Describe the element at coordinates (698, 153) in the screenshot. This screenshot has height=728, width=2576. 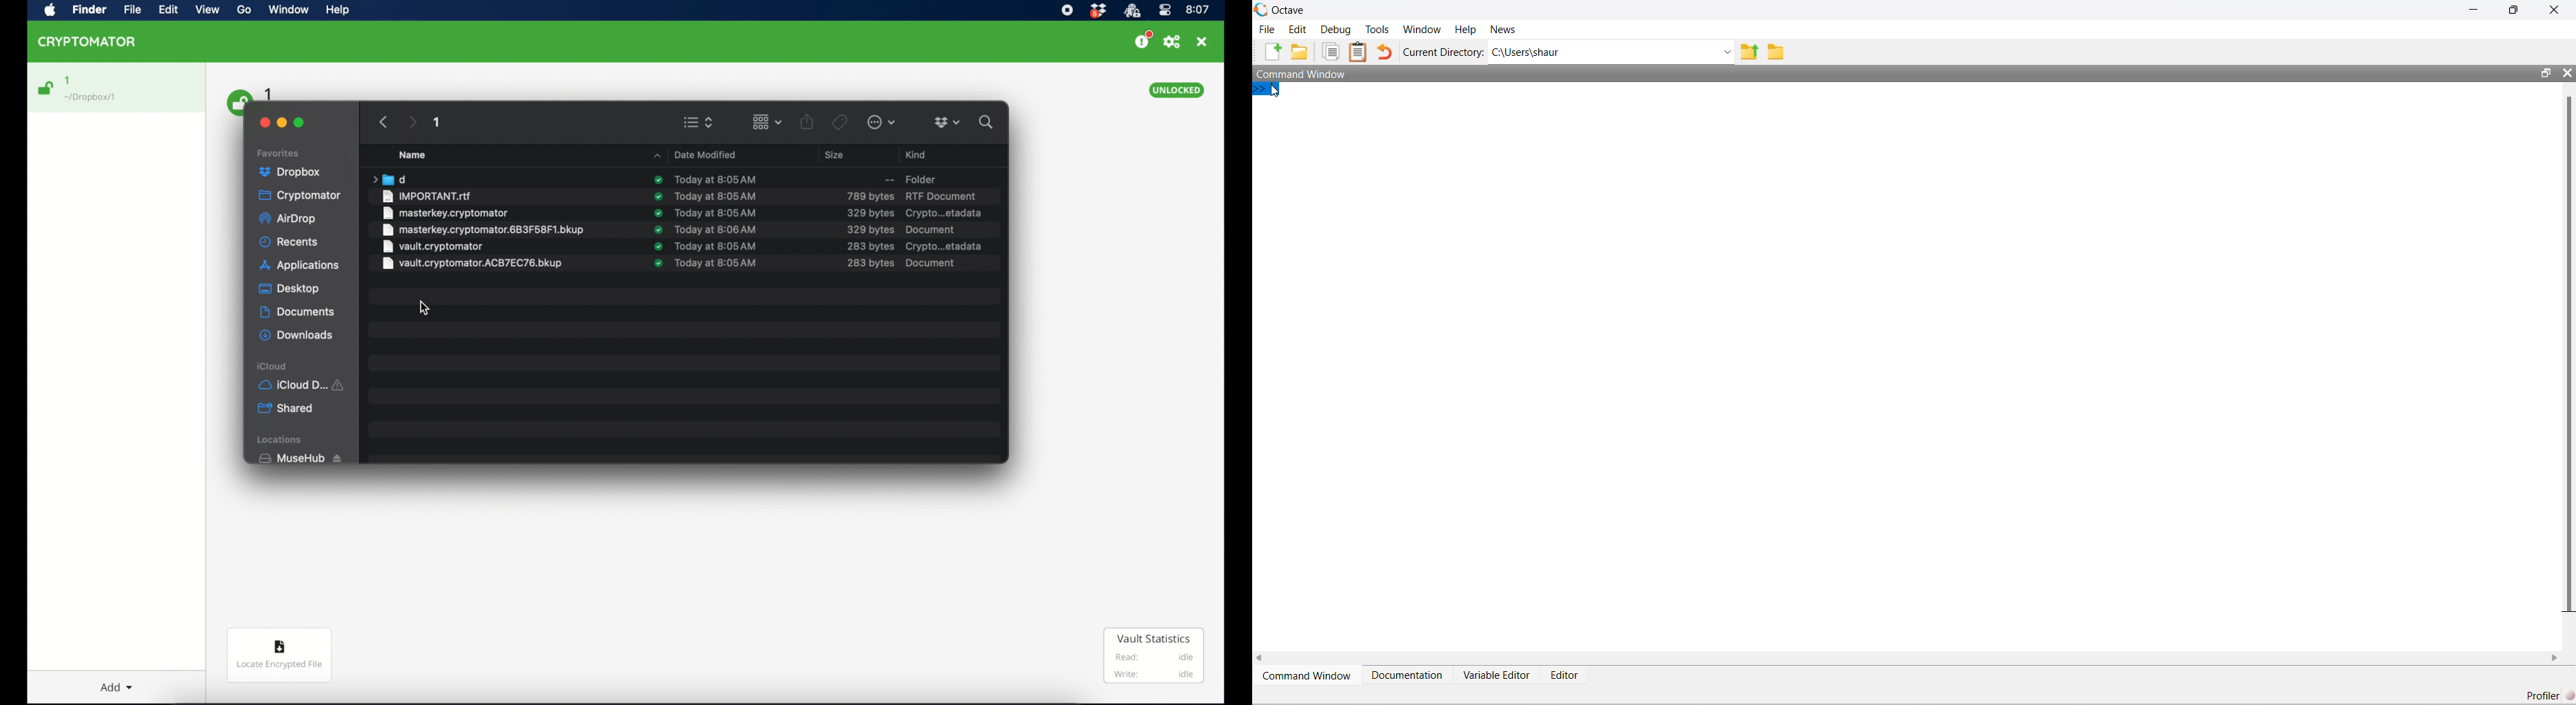
I see `Date Modifies` at that location.